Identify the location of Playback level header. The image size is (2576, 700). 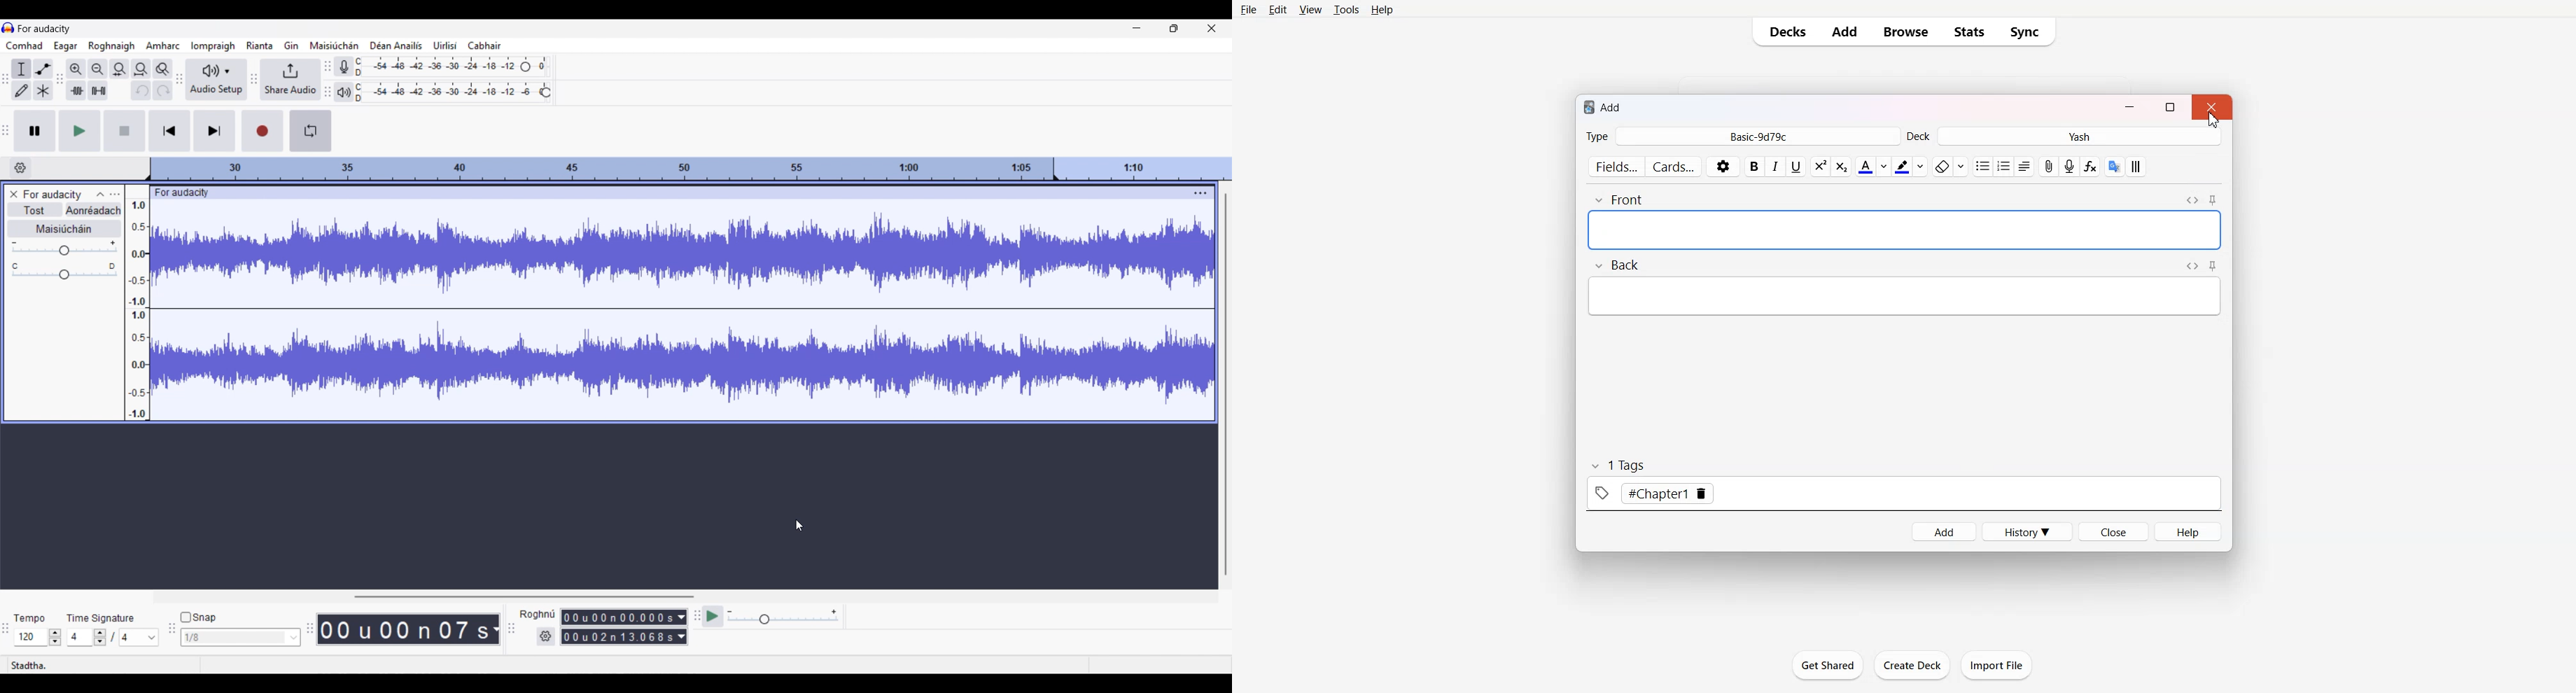
(545, 92).